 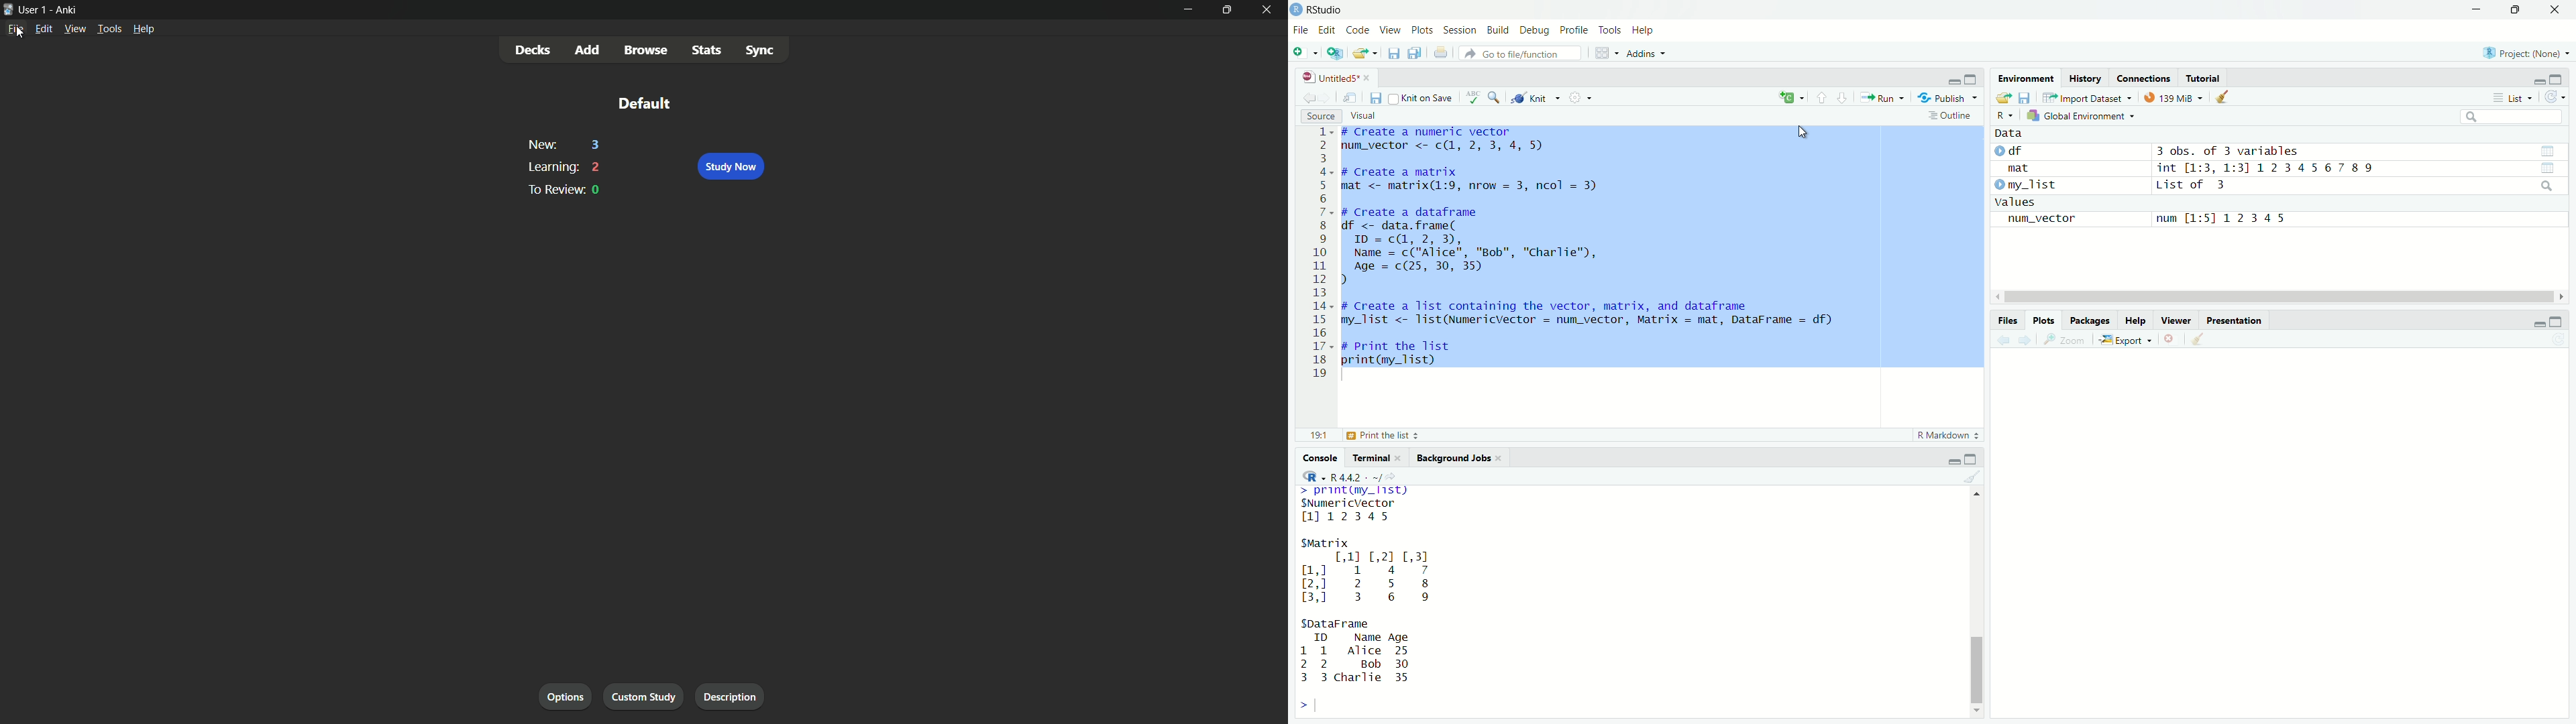 What do you see at coordinates (1395, 436) in the screenshot?
I see `3 Print the list +` at bounding box center [1395, 436].